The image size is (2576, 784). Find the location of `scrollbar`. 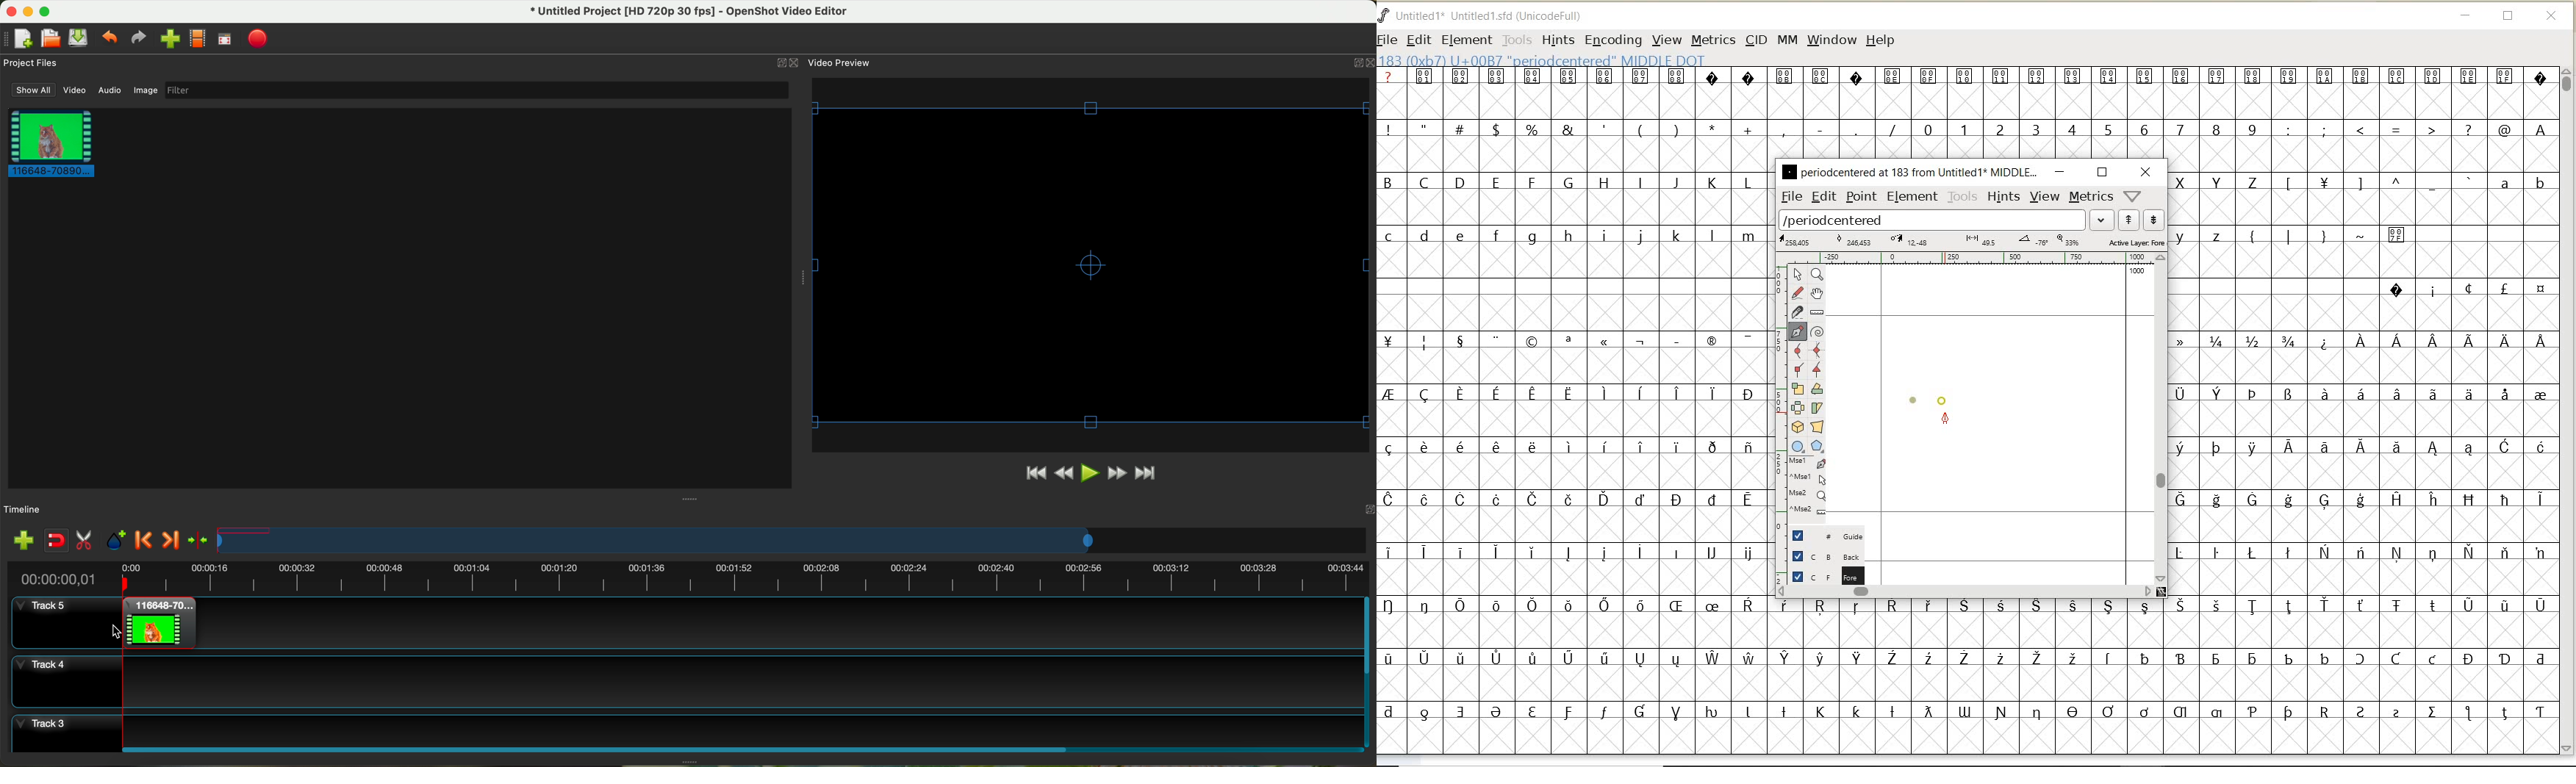

scrollbar is located at coordinates (1965, 591).